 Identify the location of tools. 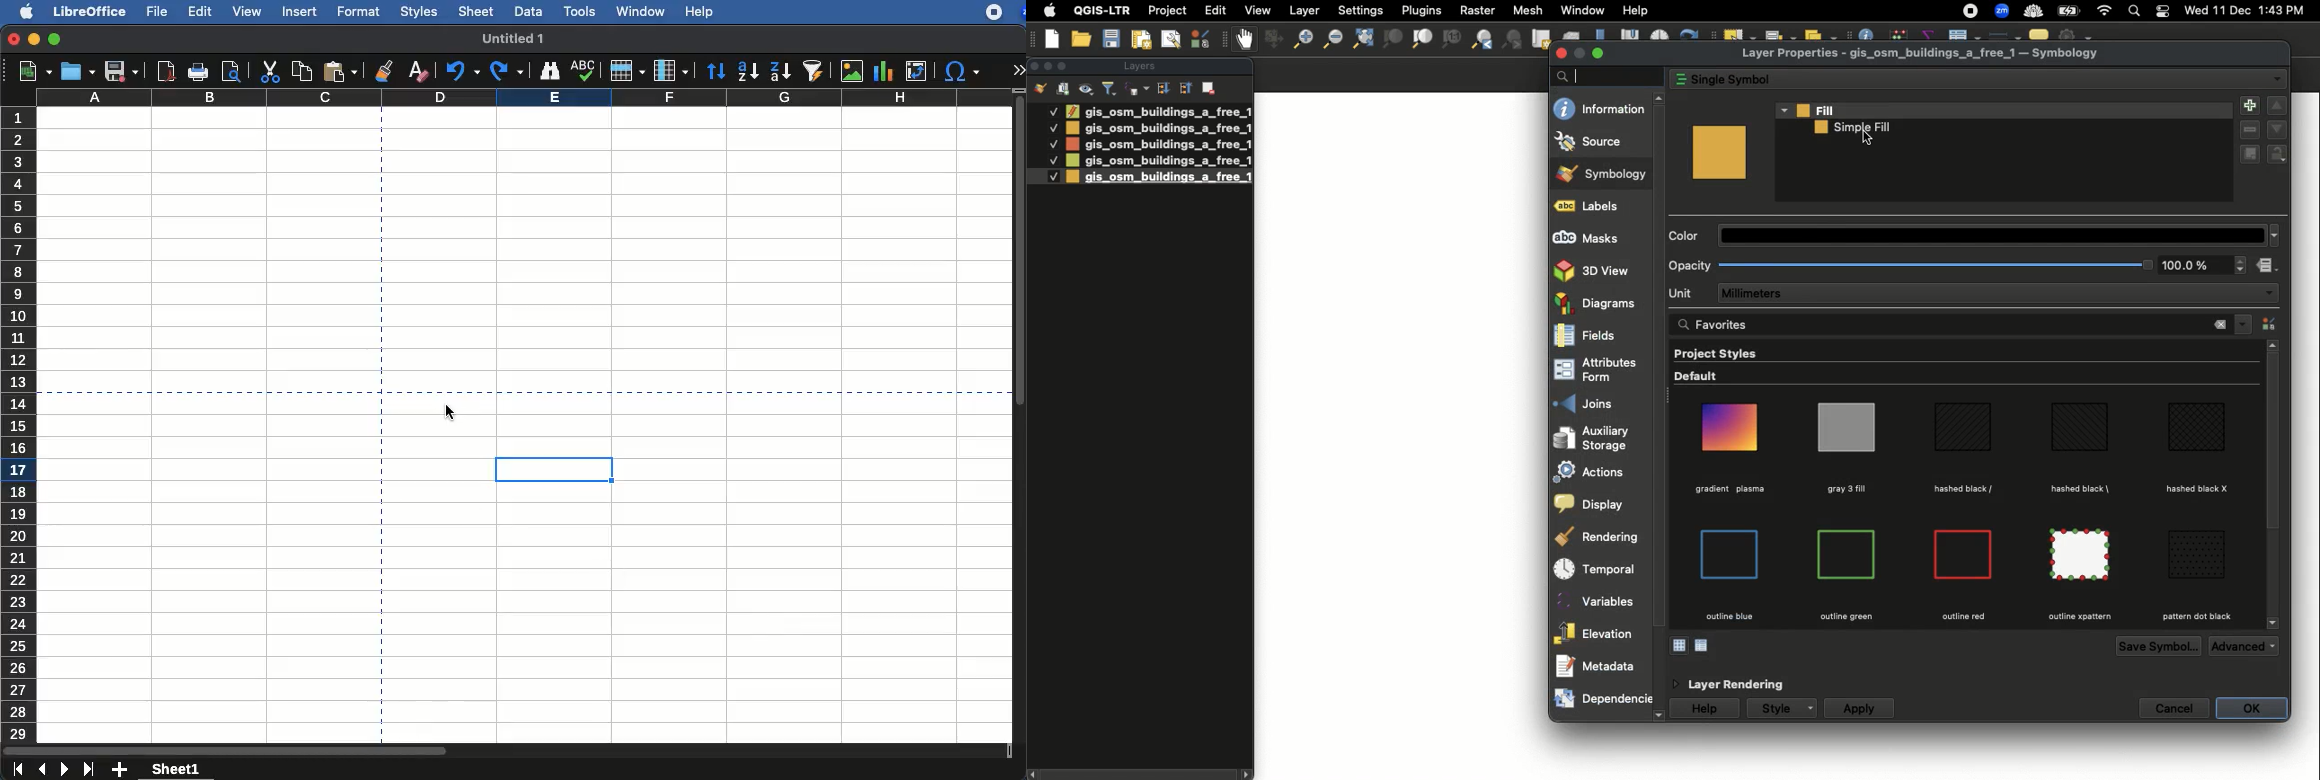
(580, 13).